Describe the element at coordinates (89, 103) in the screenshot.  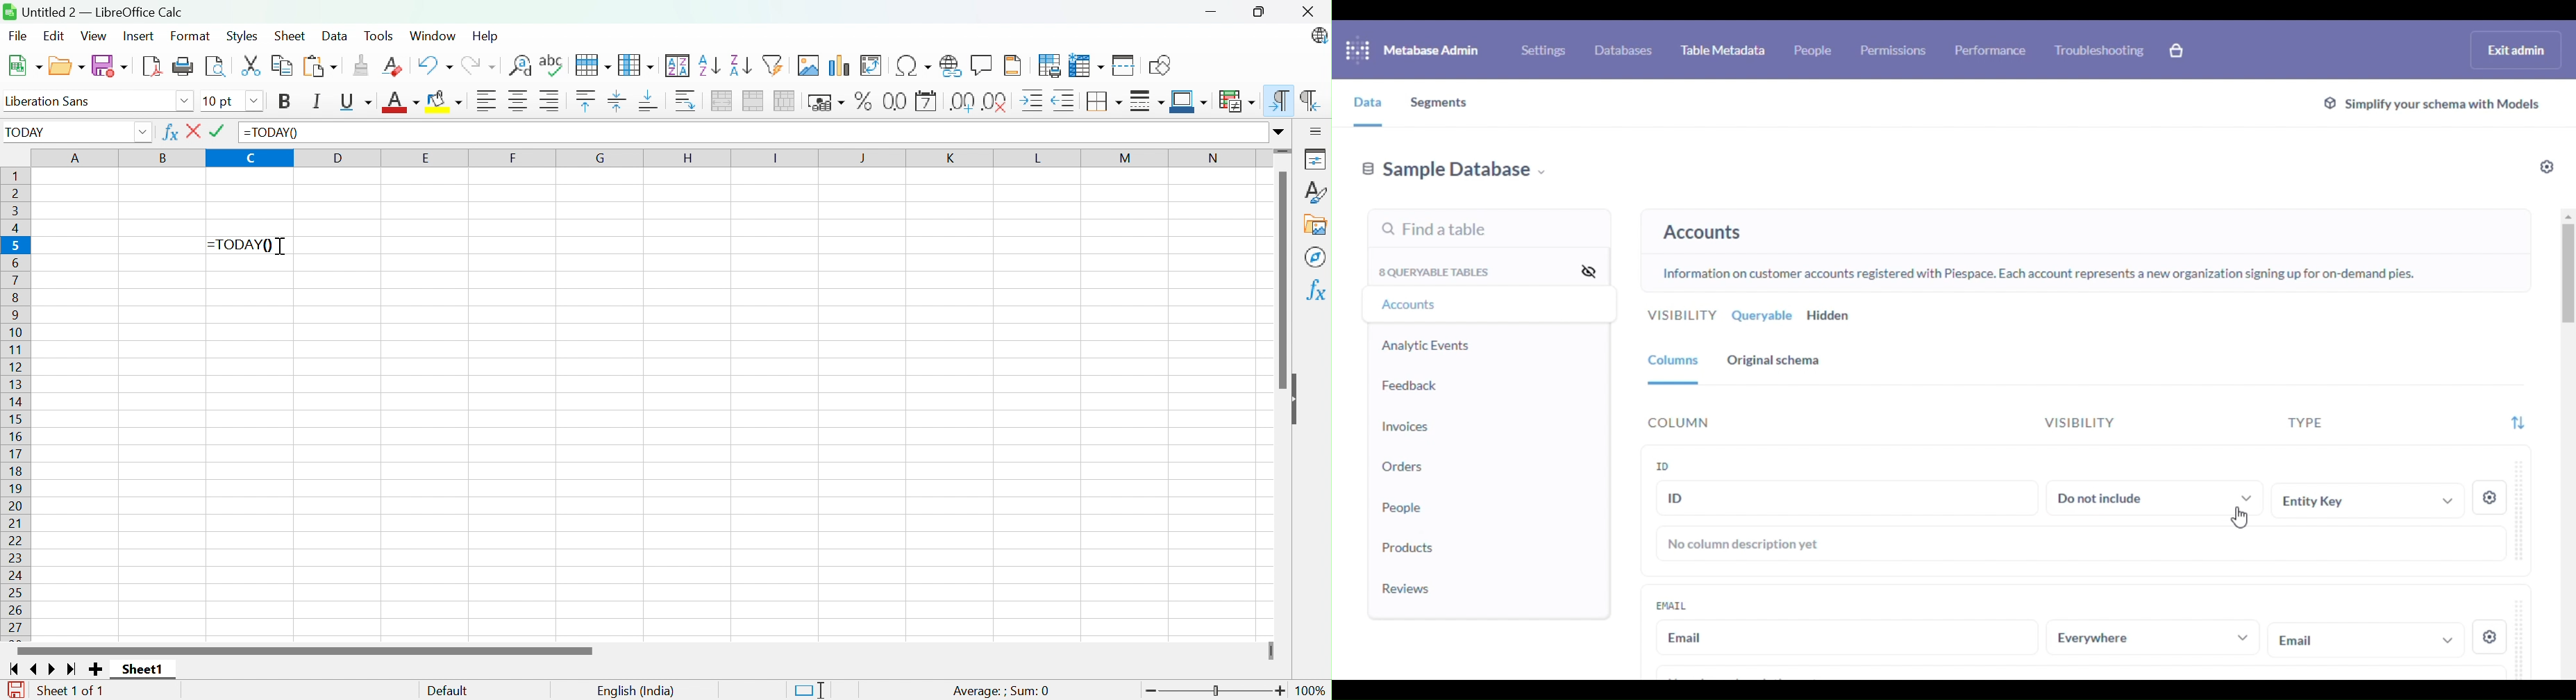
I see `Font name` at that location.